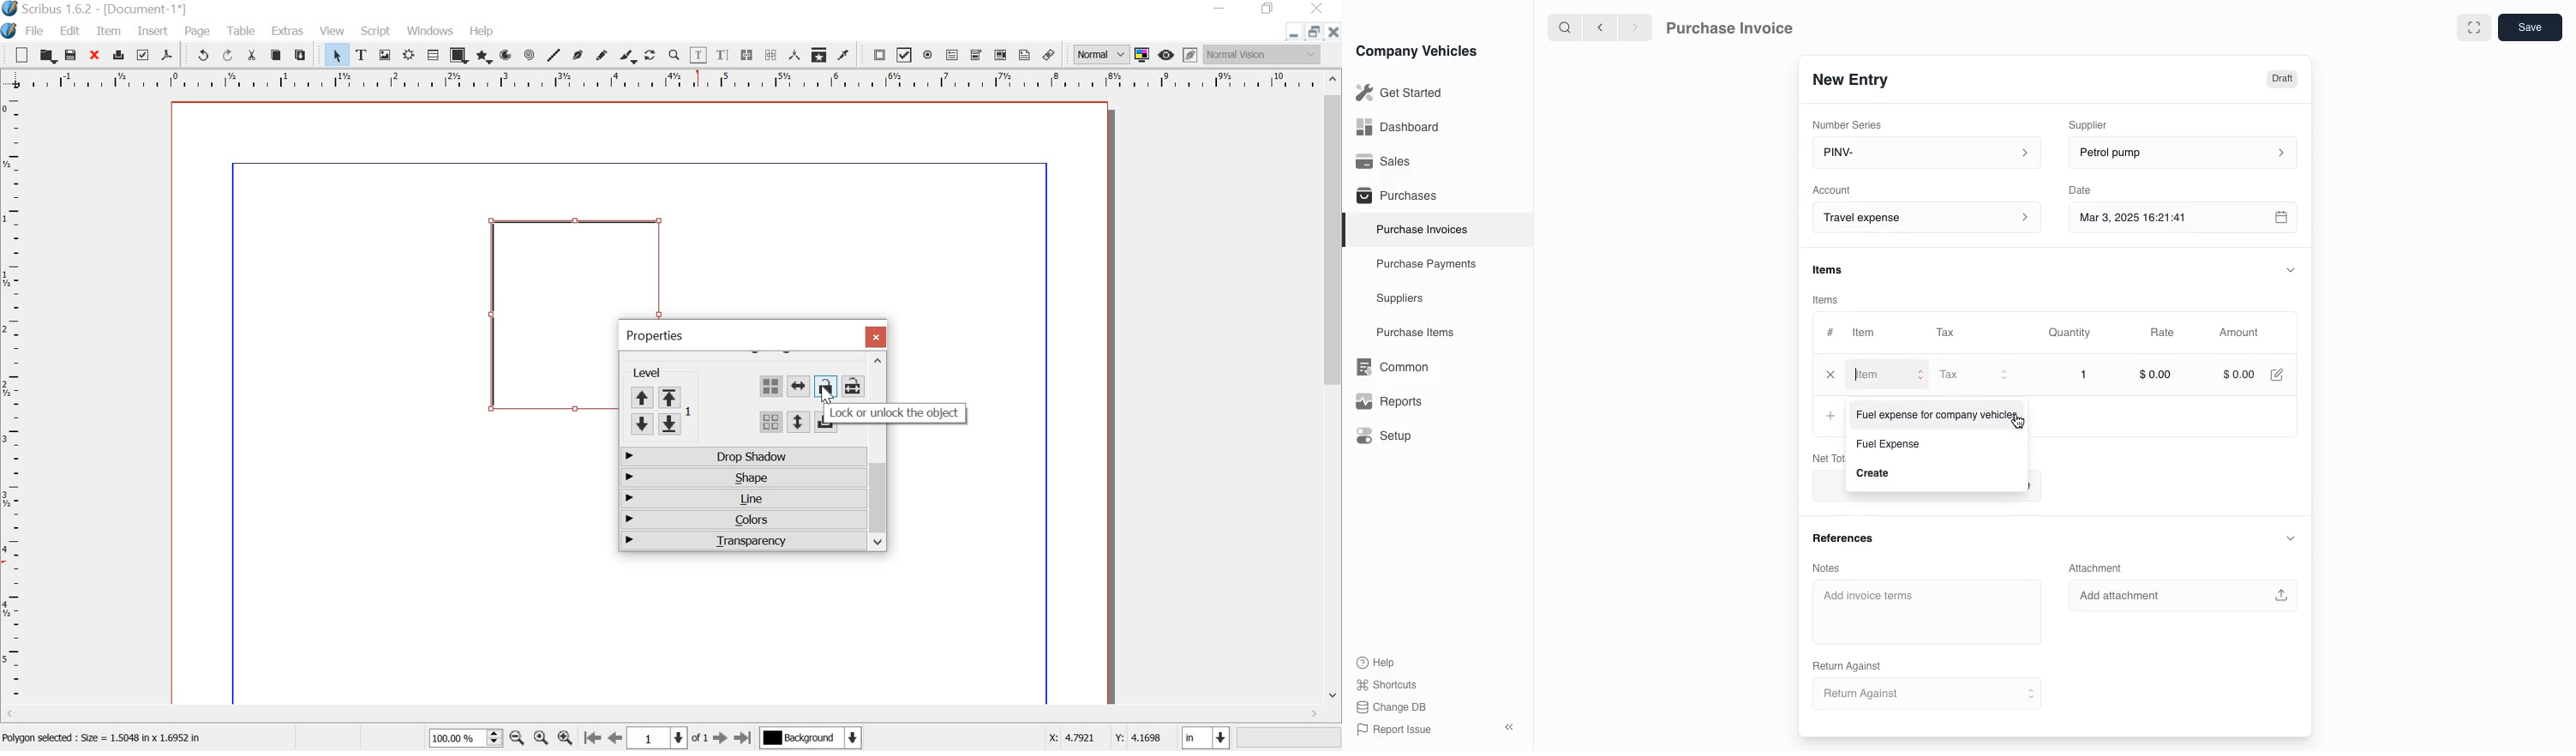 Image resolution: width=2576 pixels, height=756 pixels. What do you see at coordinates (1384, 161) in the screenshot?
I see `Sales` at bounding box center [1384, 161].